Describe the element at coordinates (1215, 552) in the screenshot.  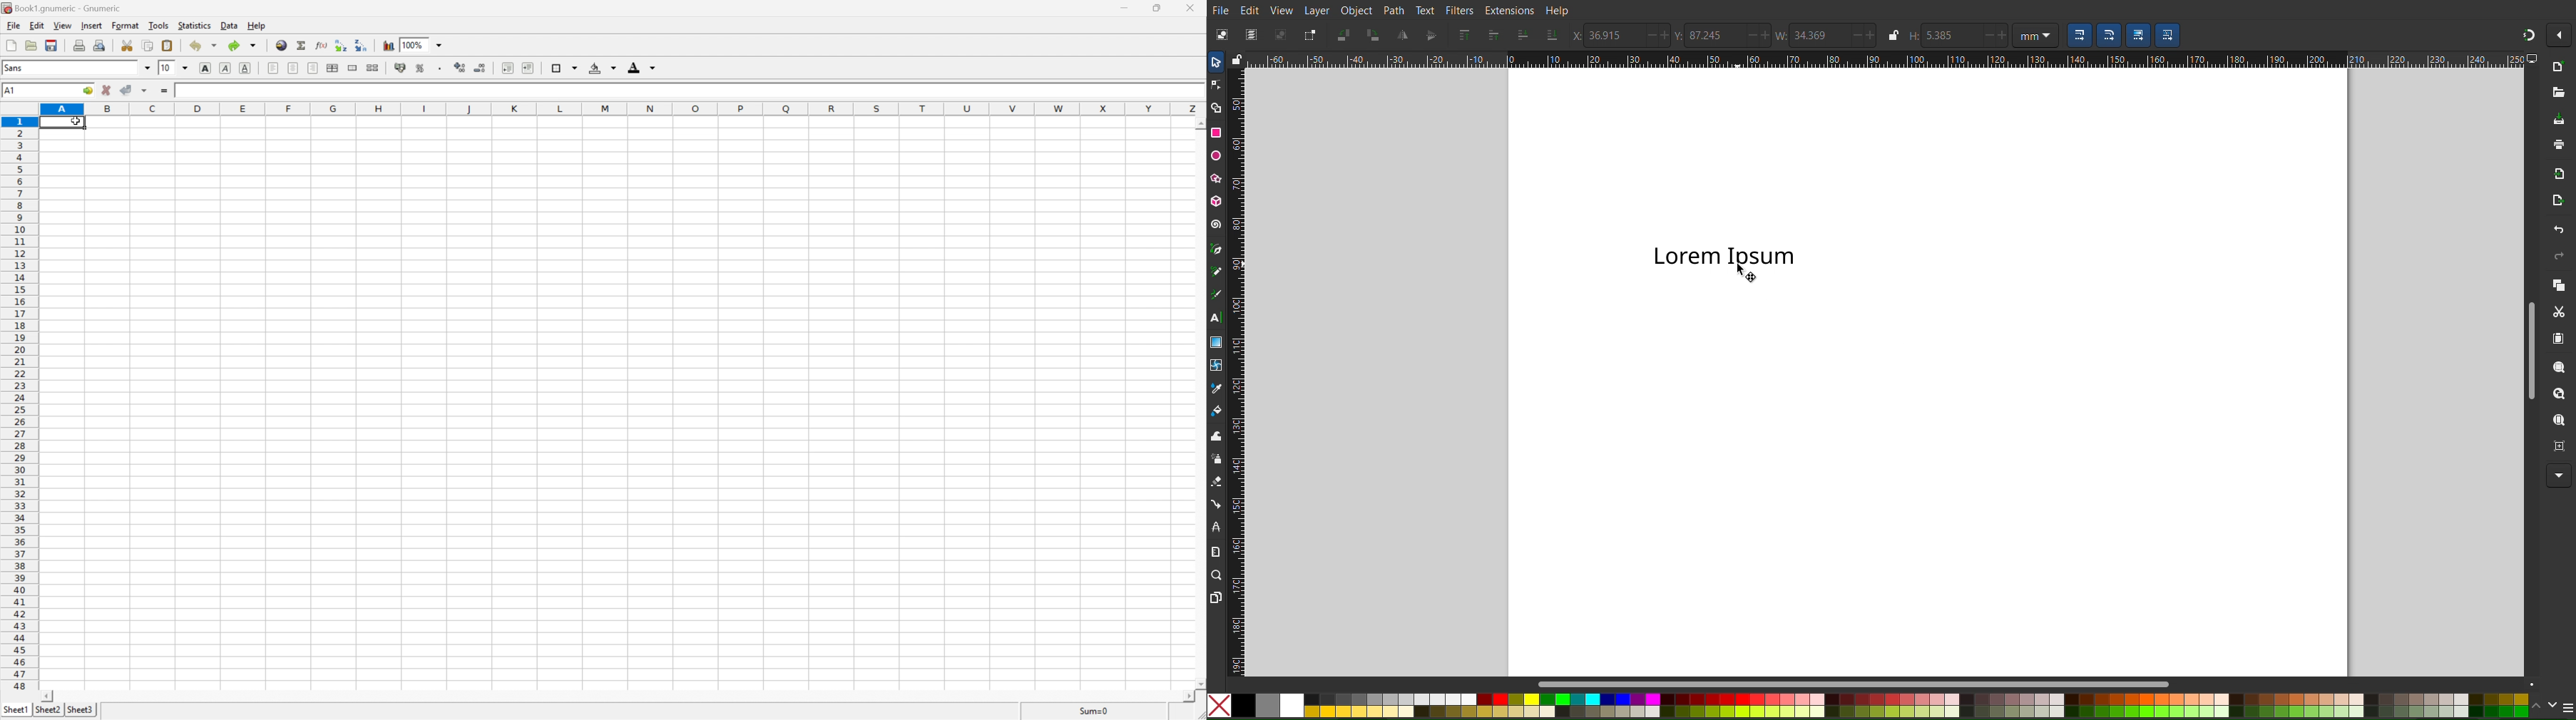
I see `Measure` at that location.